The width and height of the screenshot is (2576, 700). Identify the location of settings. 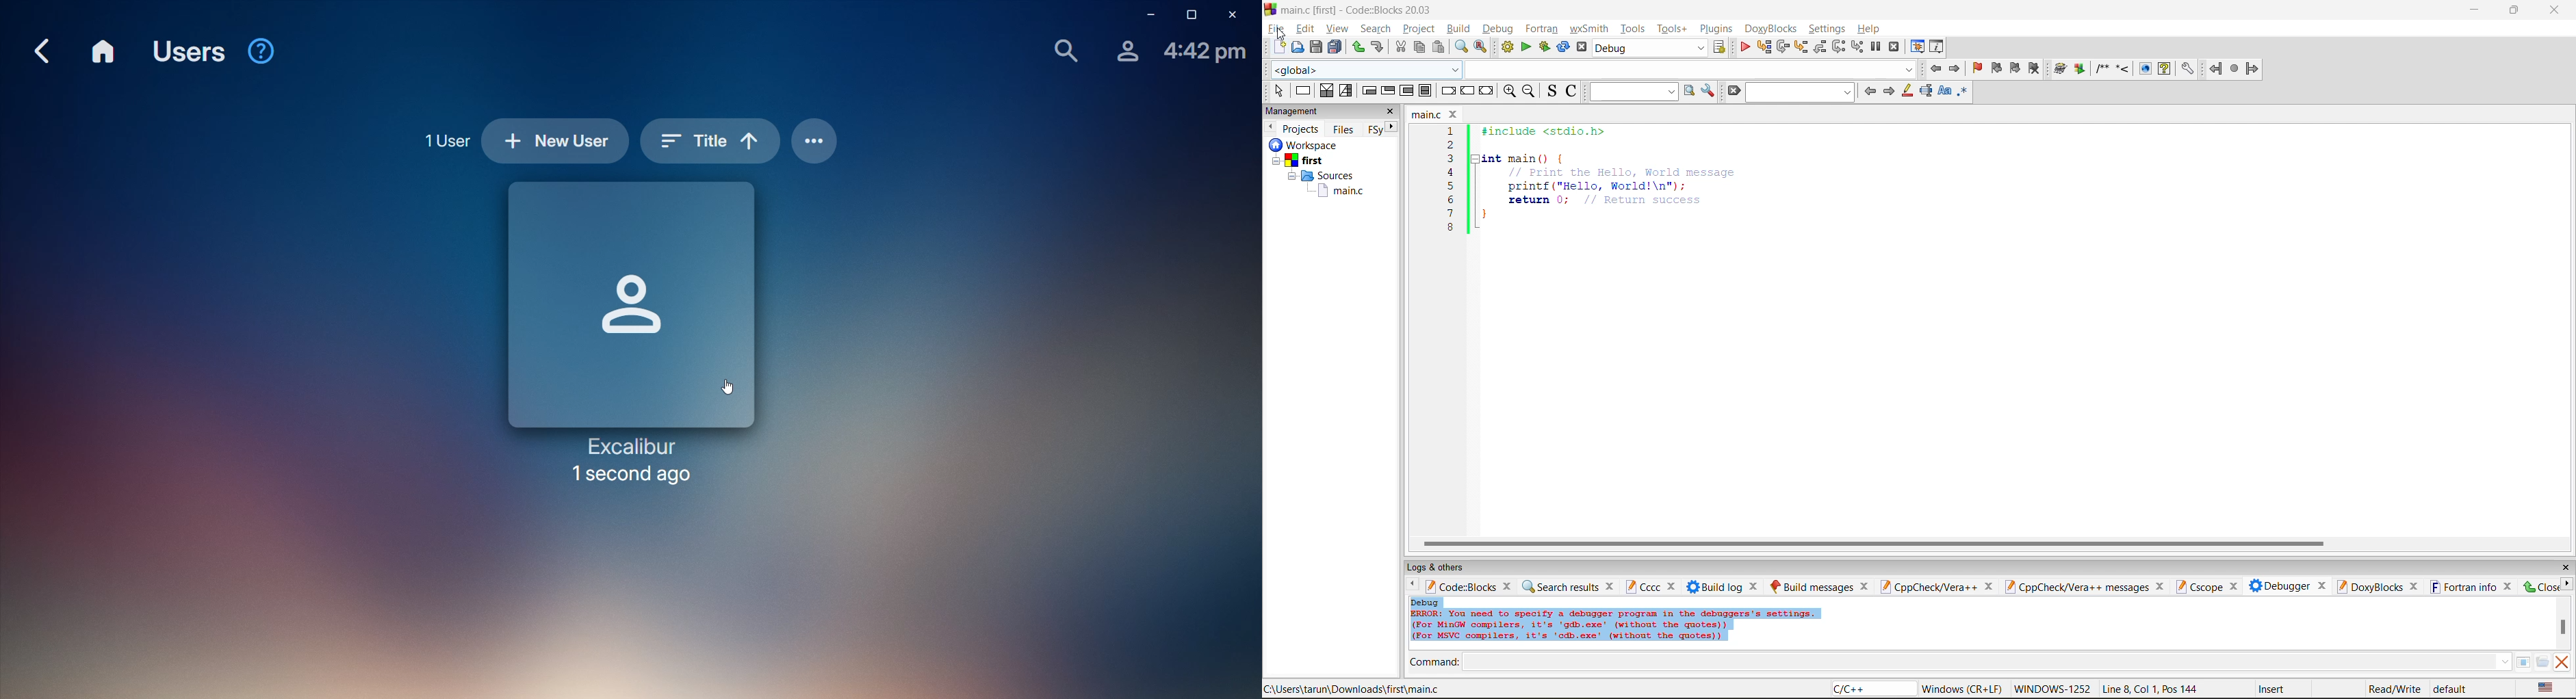
(1828, 29).